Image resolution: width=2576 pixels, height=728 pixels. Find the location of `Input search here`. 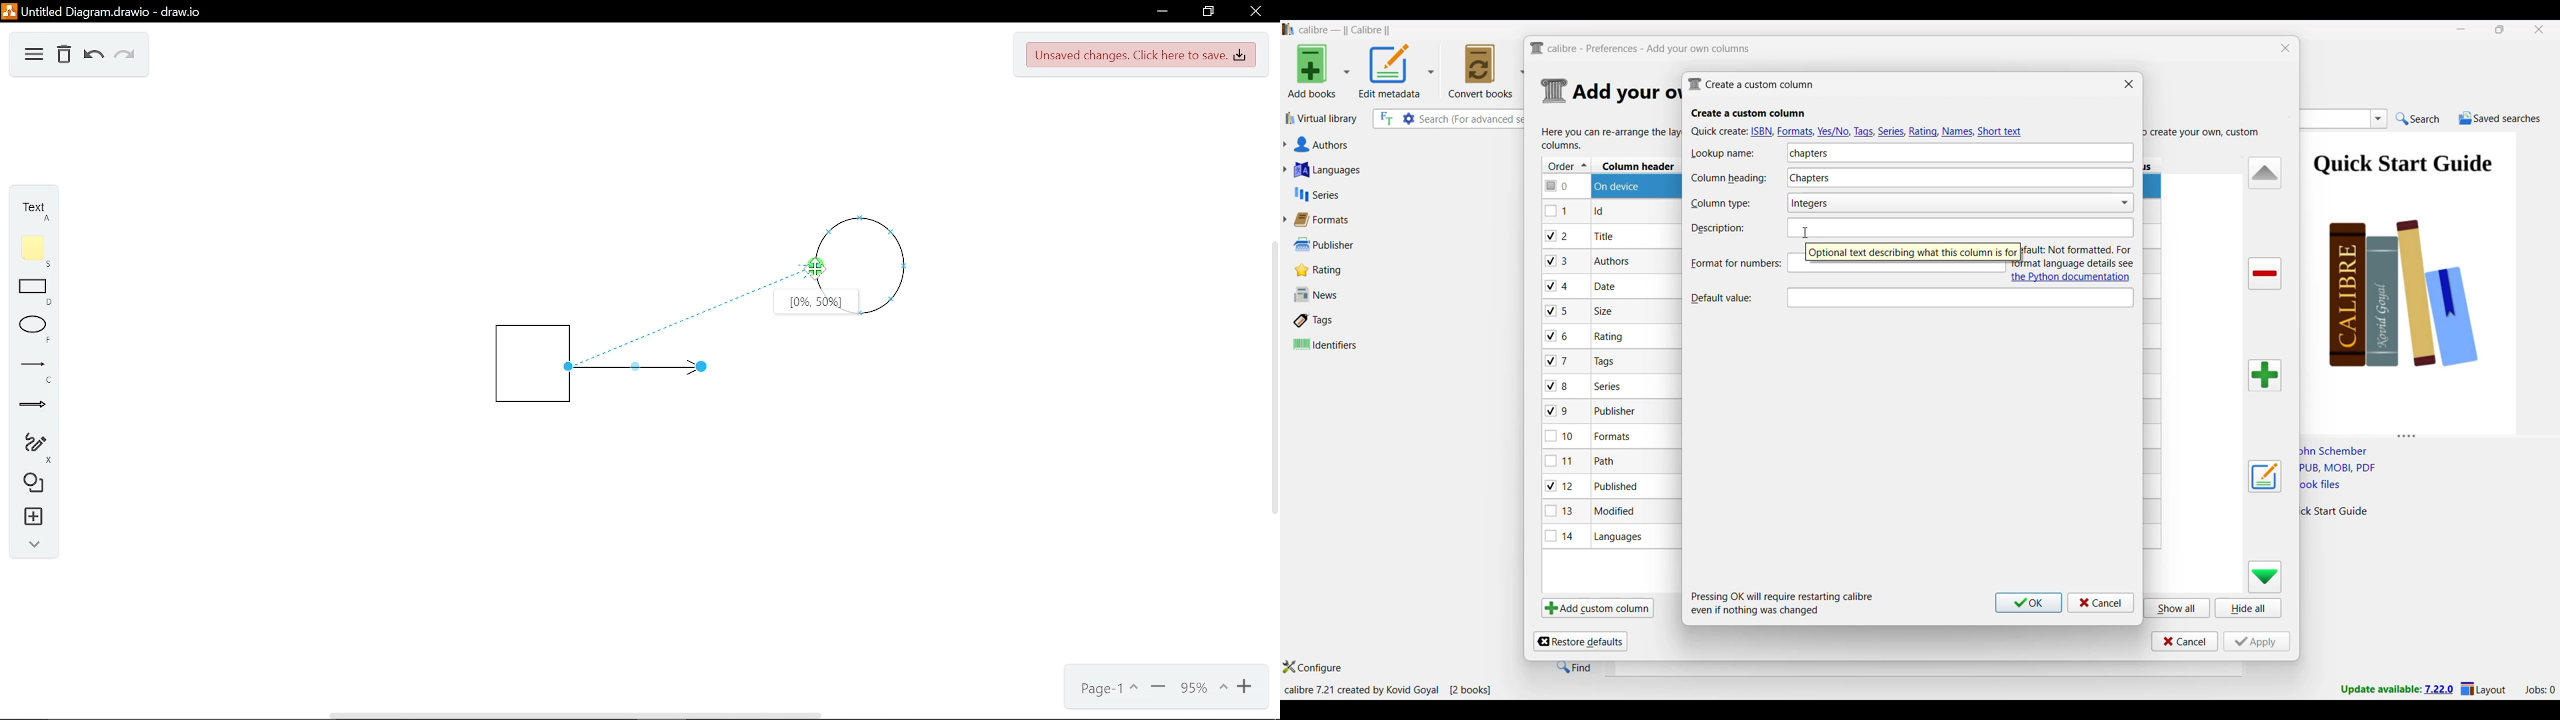

Input search here is located at coordinates (1473, 119).